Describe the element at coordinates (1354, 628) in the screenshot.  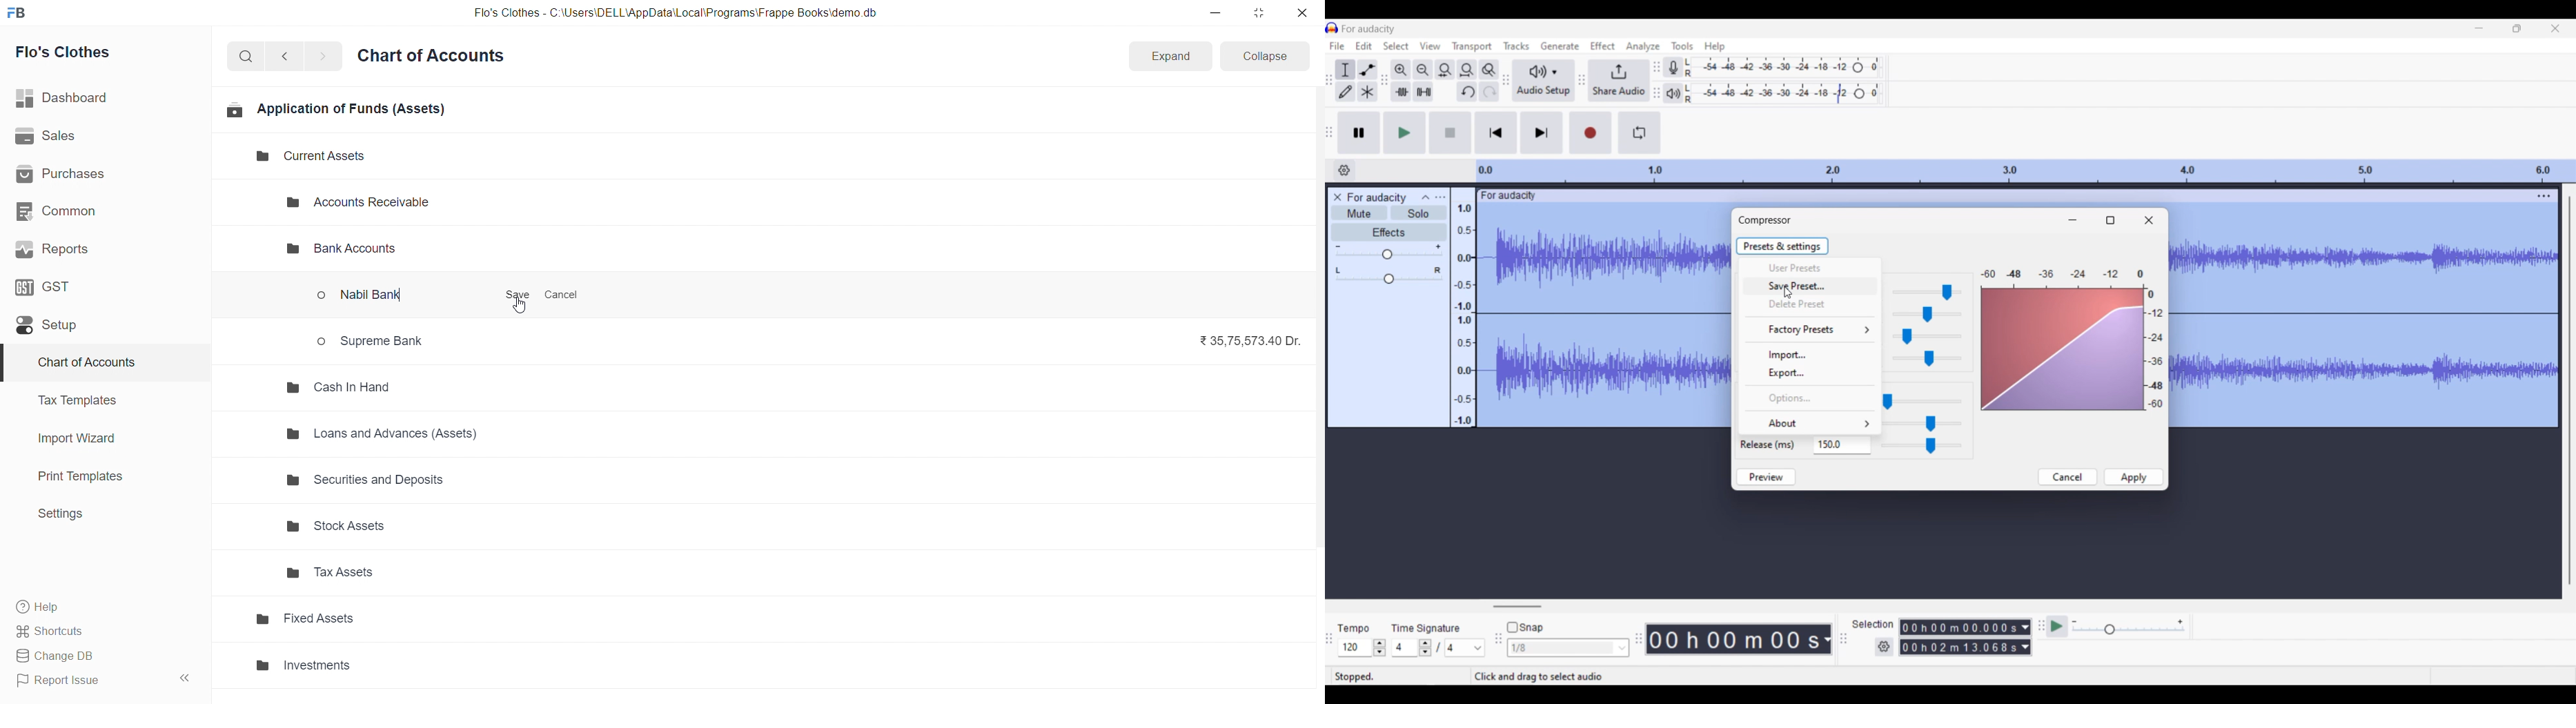
I see `tempo` at that location.